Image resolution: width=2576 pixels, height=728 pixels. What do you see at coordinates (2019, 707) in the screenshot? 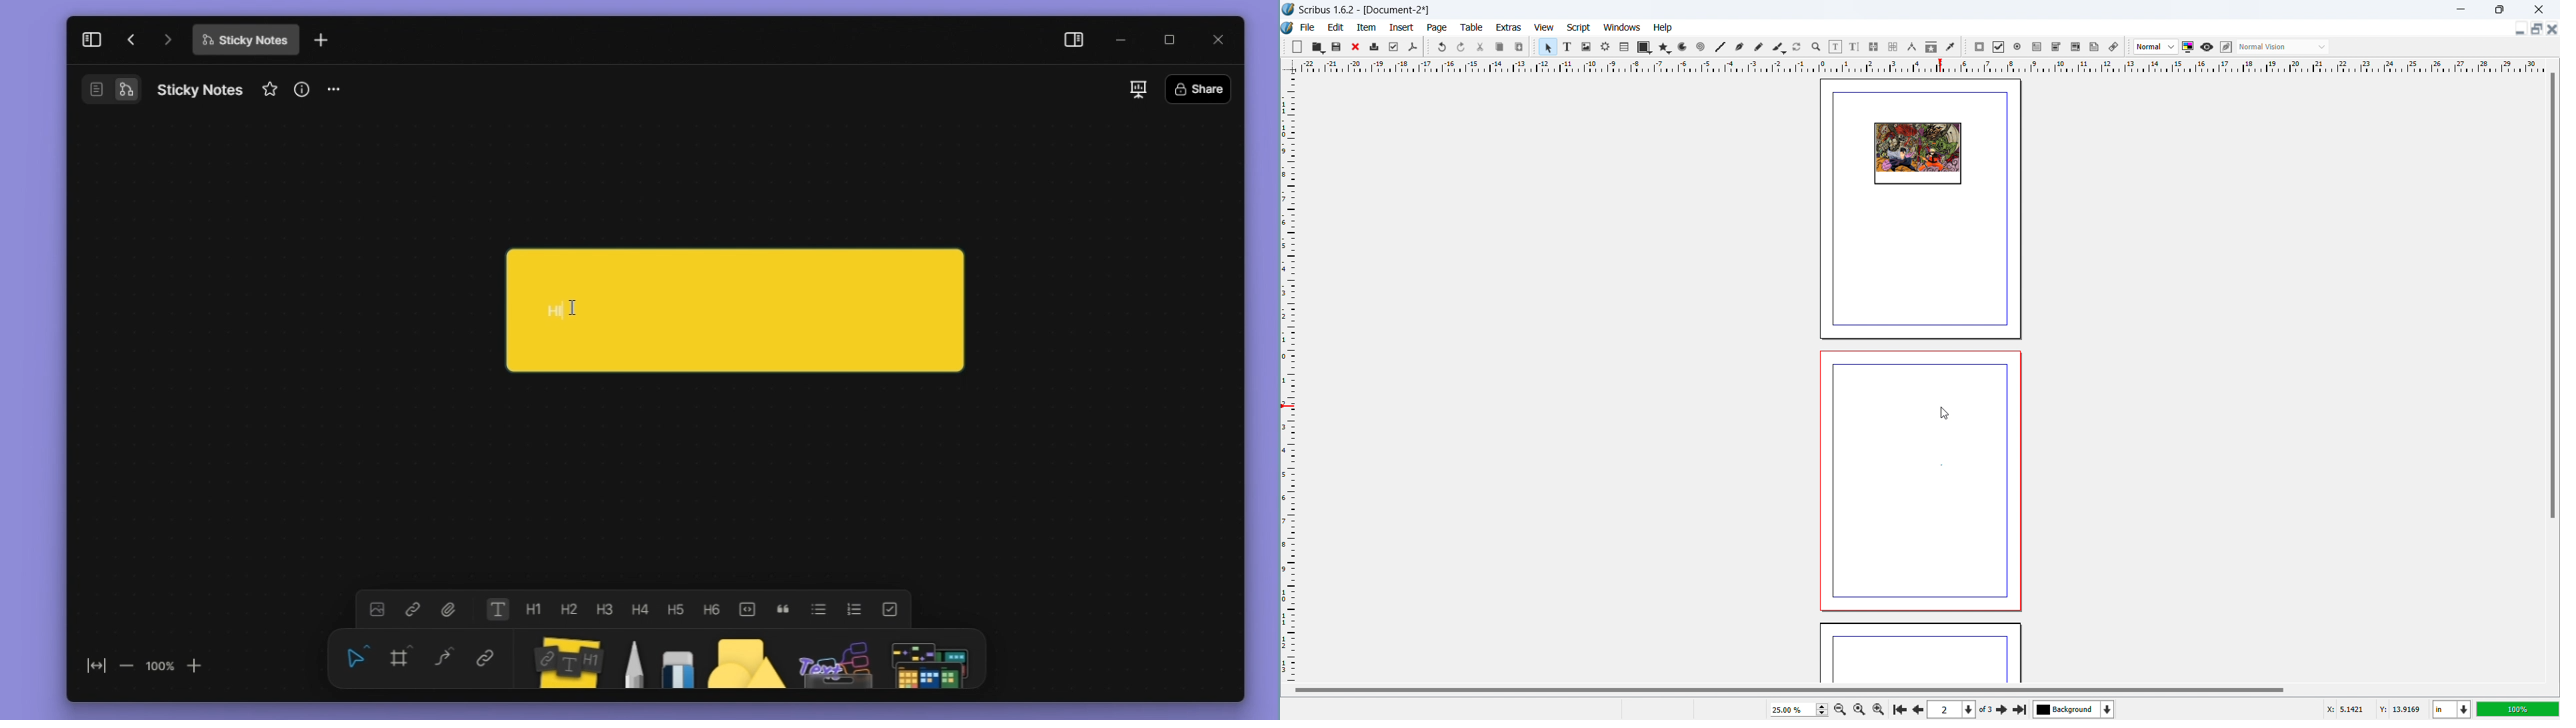
I see `last page` at bounding box center [2019, 707].